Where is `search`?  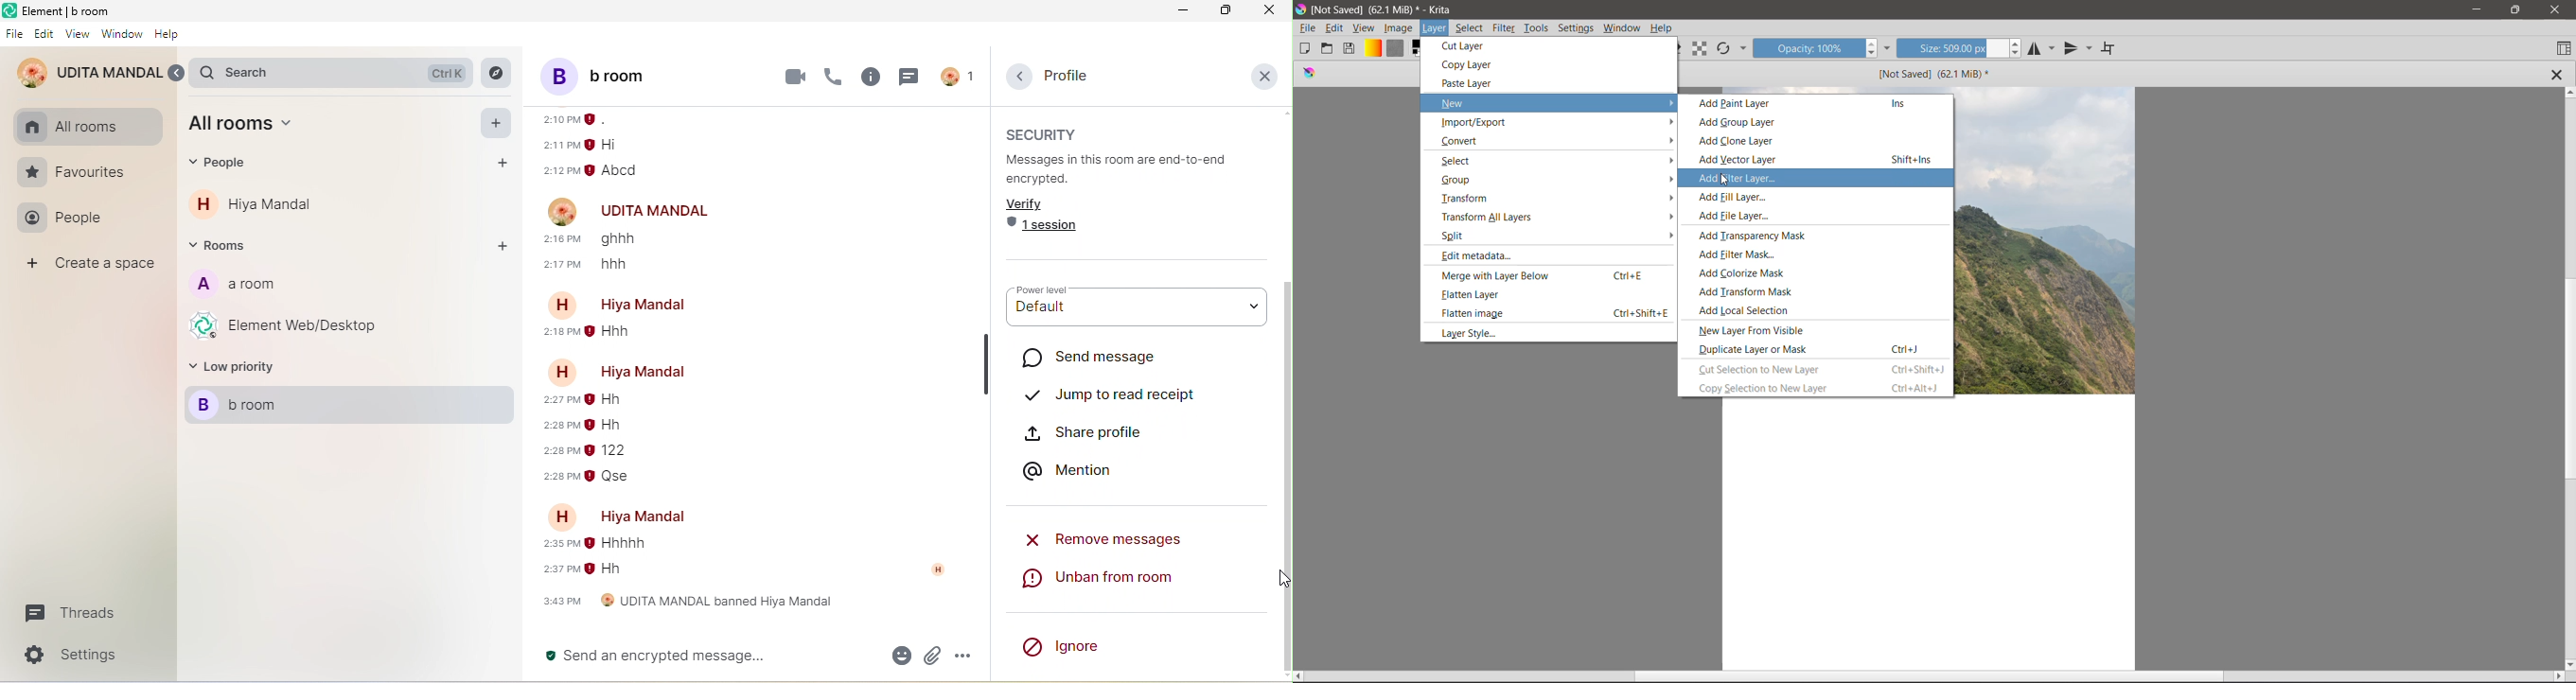
search is located at coordinates (337, 73).